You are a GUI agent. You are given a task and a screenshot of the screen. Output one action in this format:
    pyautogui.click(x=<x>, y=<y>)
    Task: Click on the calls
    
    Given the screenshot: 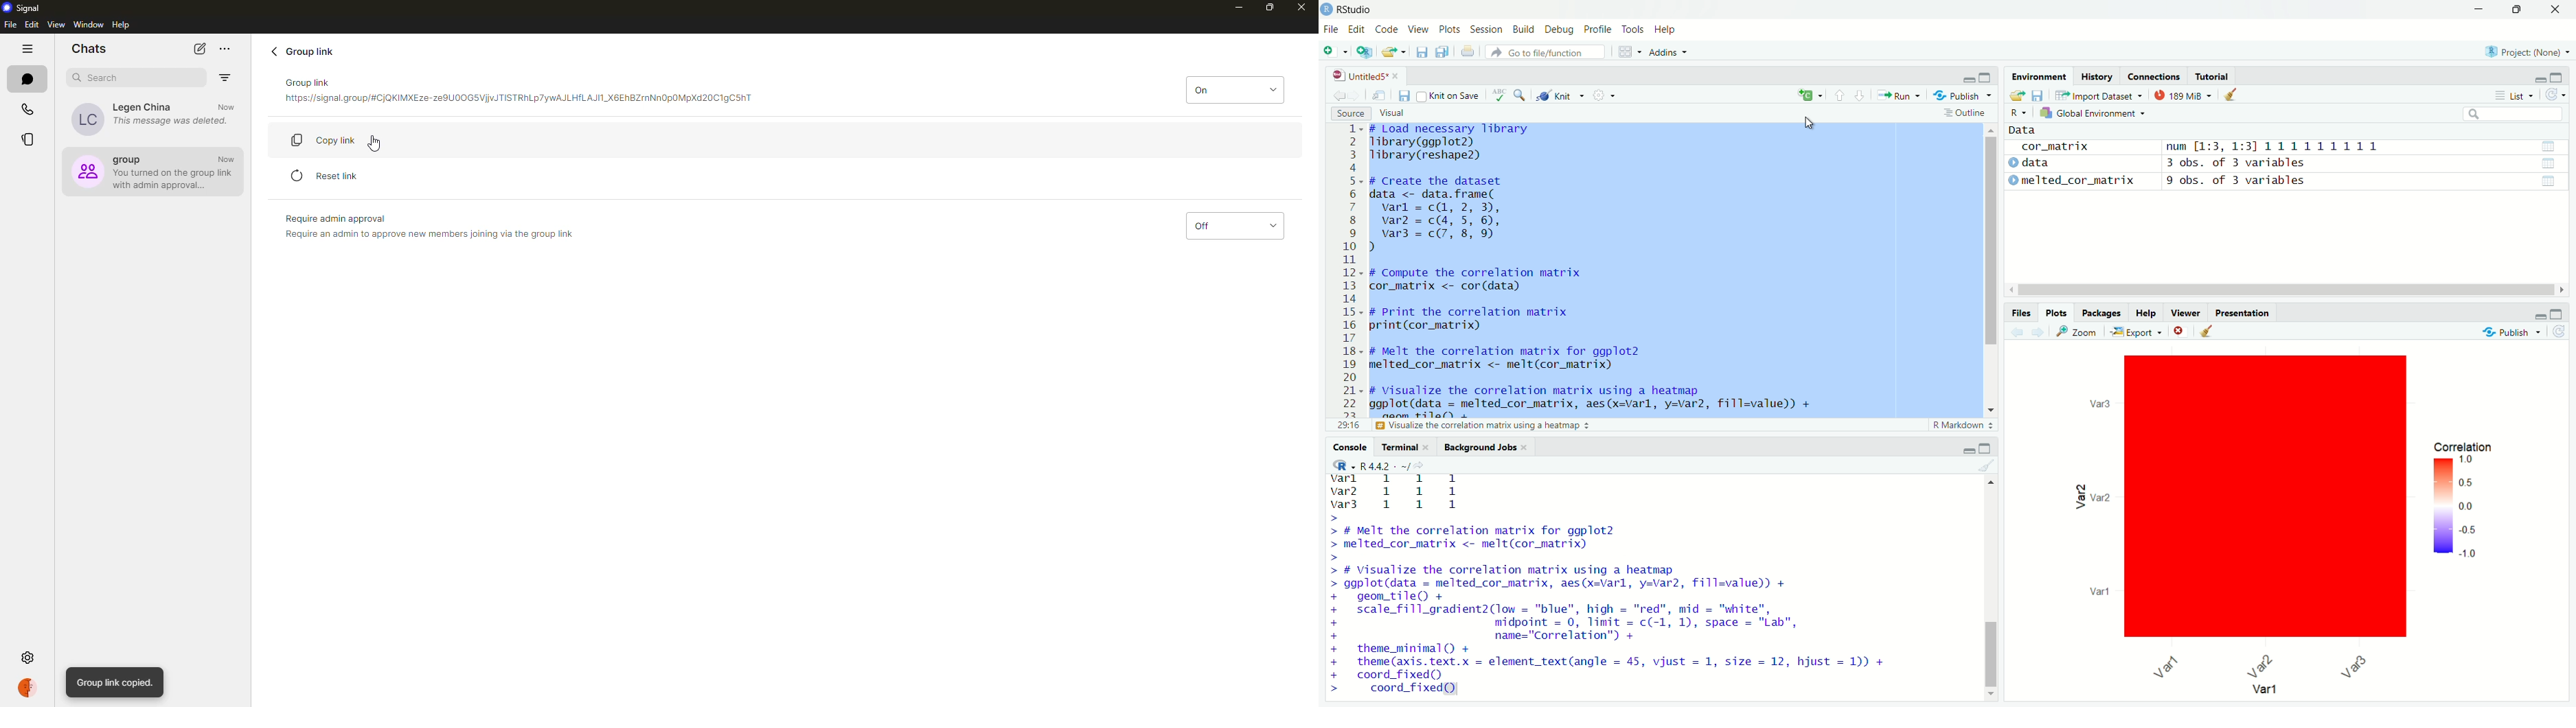 What is the action you would take?
    pyautogui.click(x=29, y=110)
    